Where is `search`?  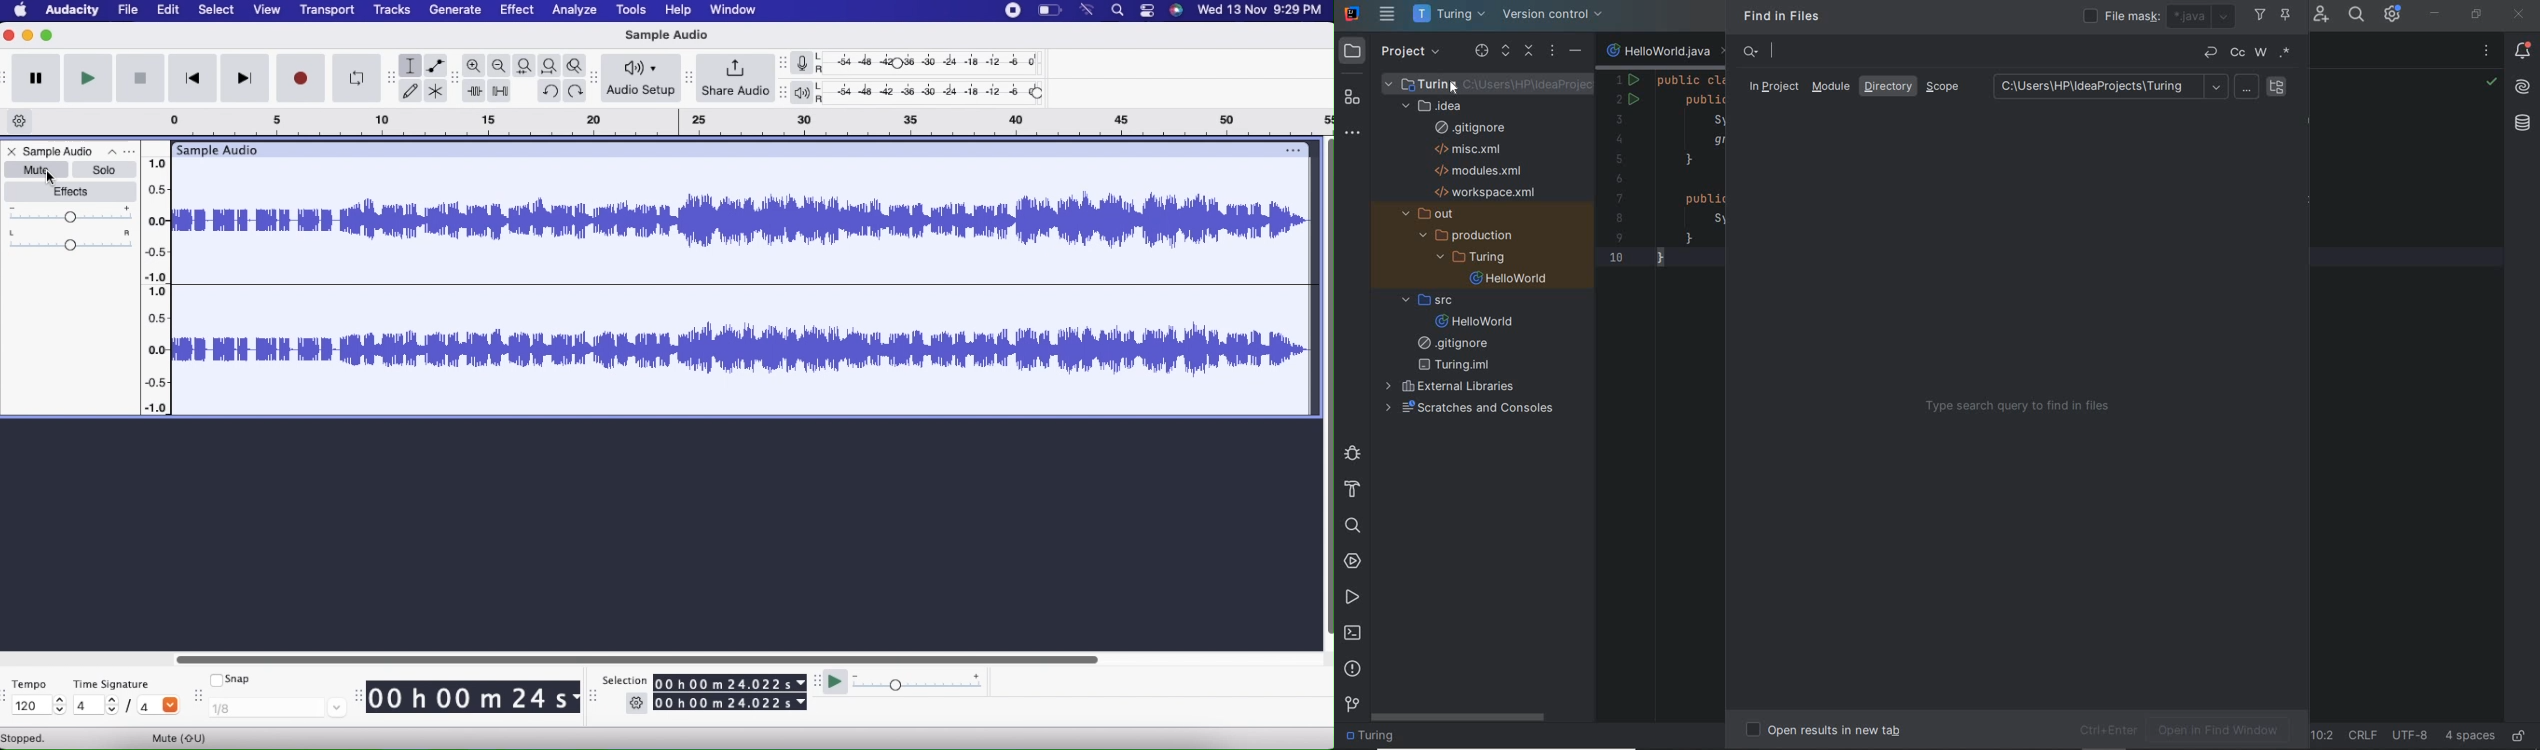 search is located at coordinates (1355, 525).